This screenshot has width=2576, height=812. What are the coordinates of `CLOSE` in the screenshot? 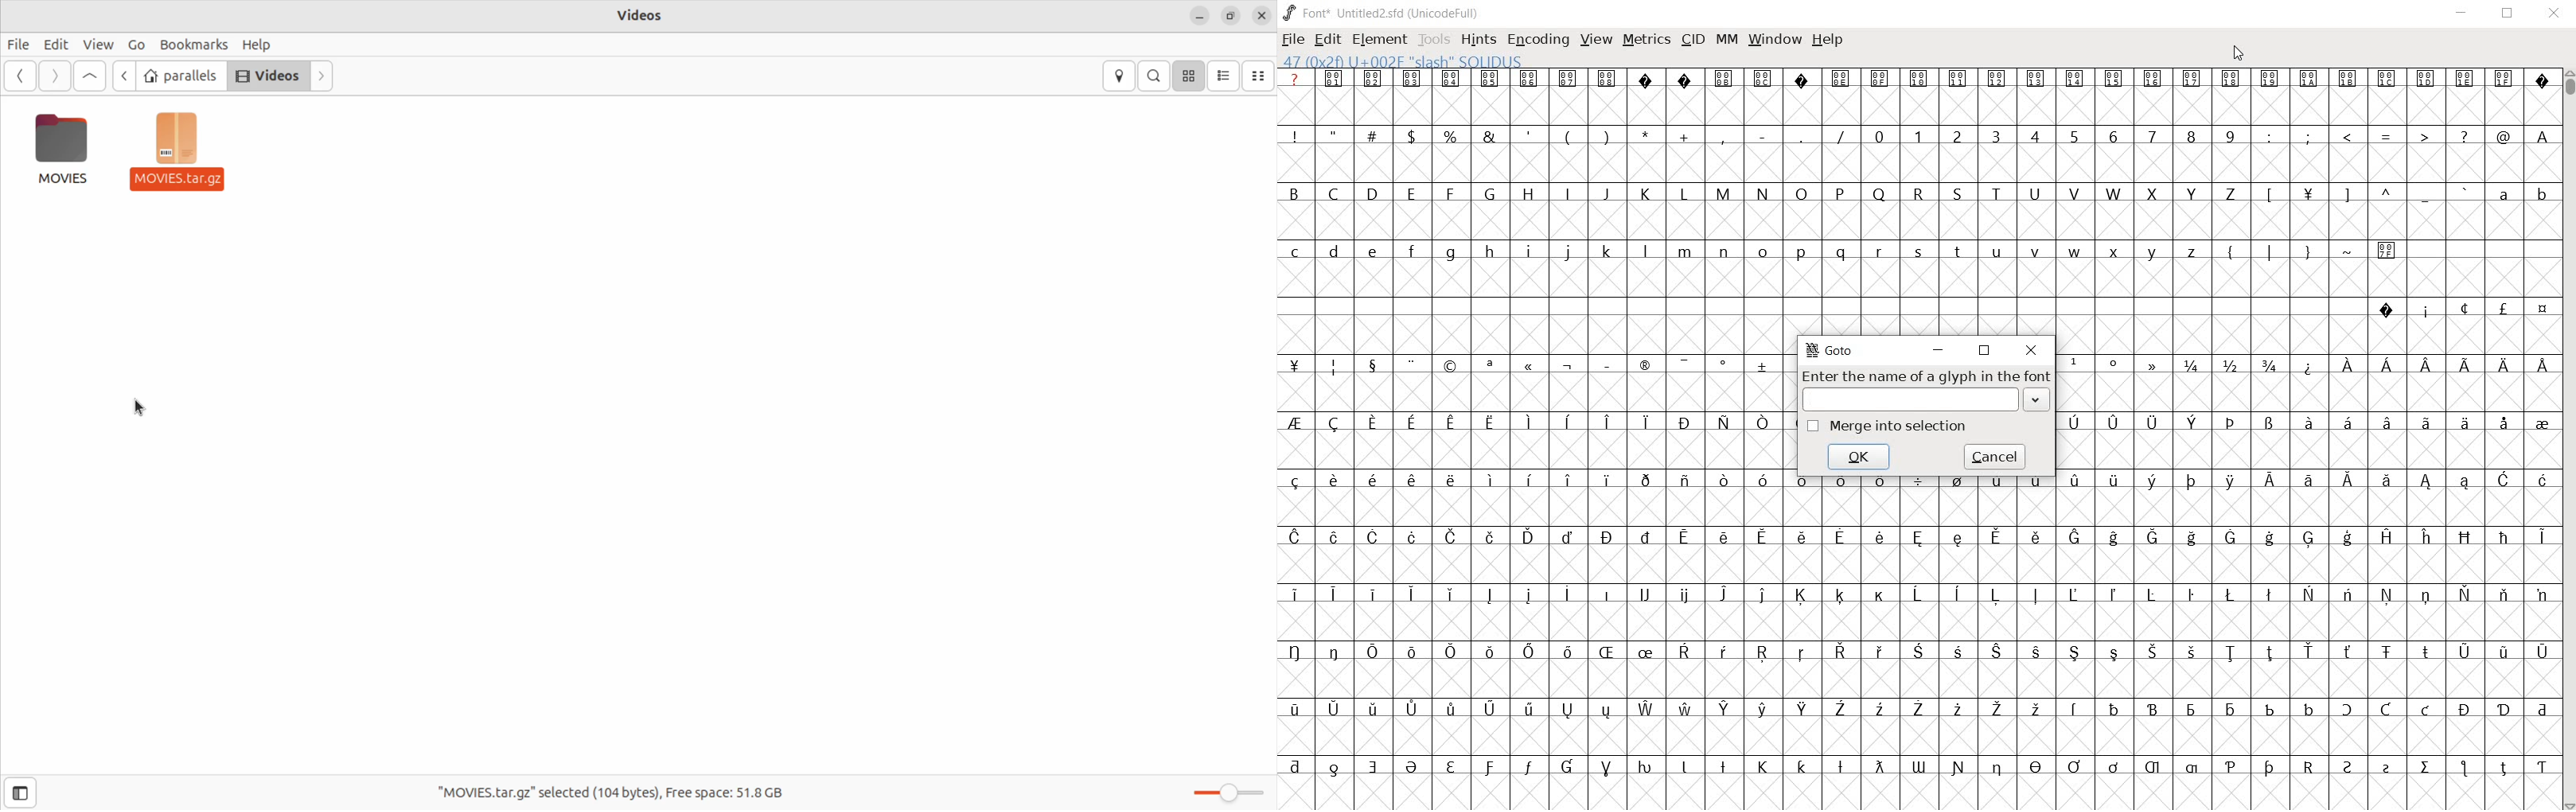 It's located at (2553, 14).